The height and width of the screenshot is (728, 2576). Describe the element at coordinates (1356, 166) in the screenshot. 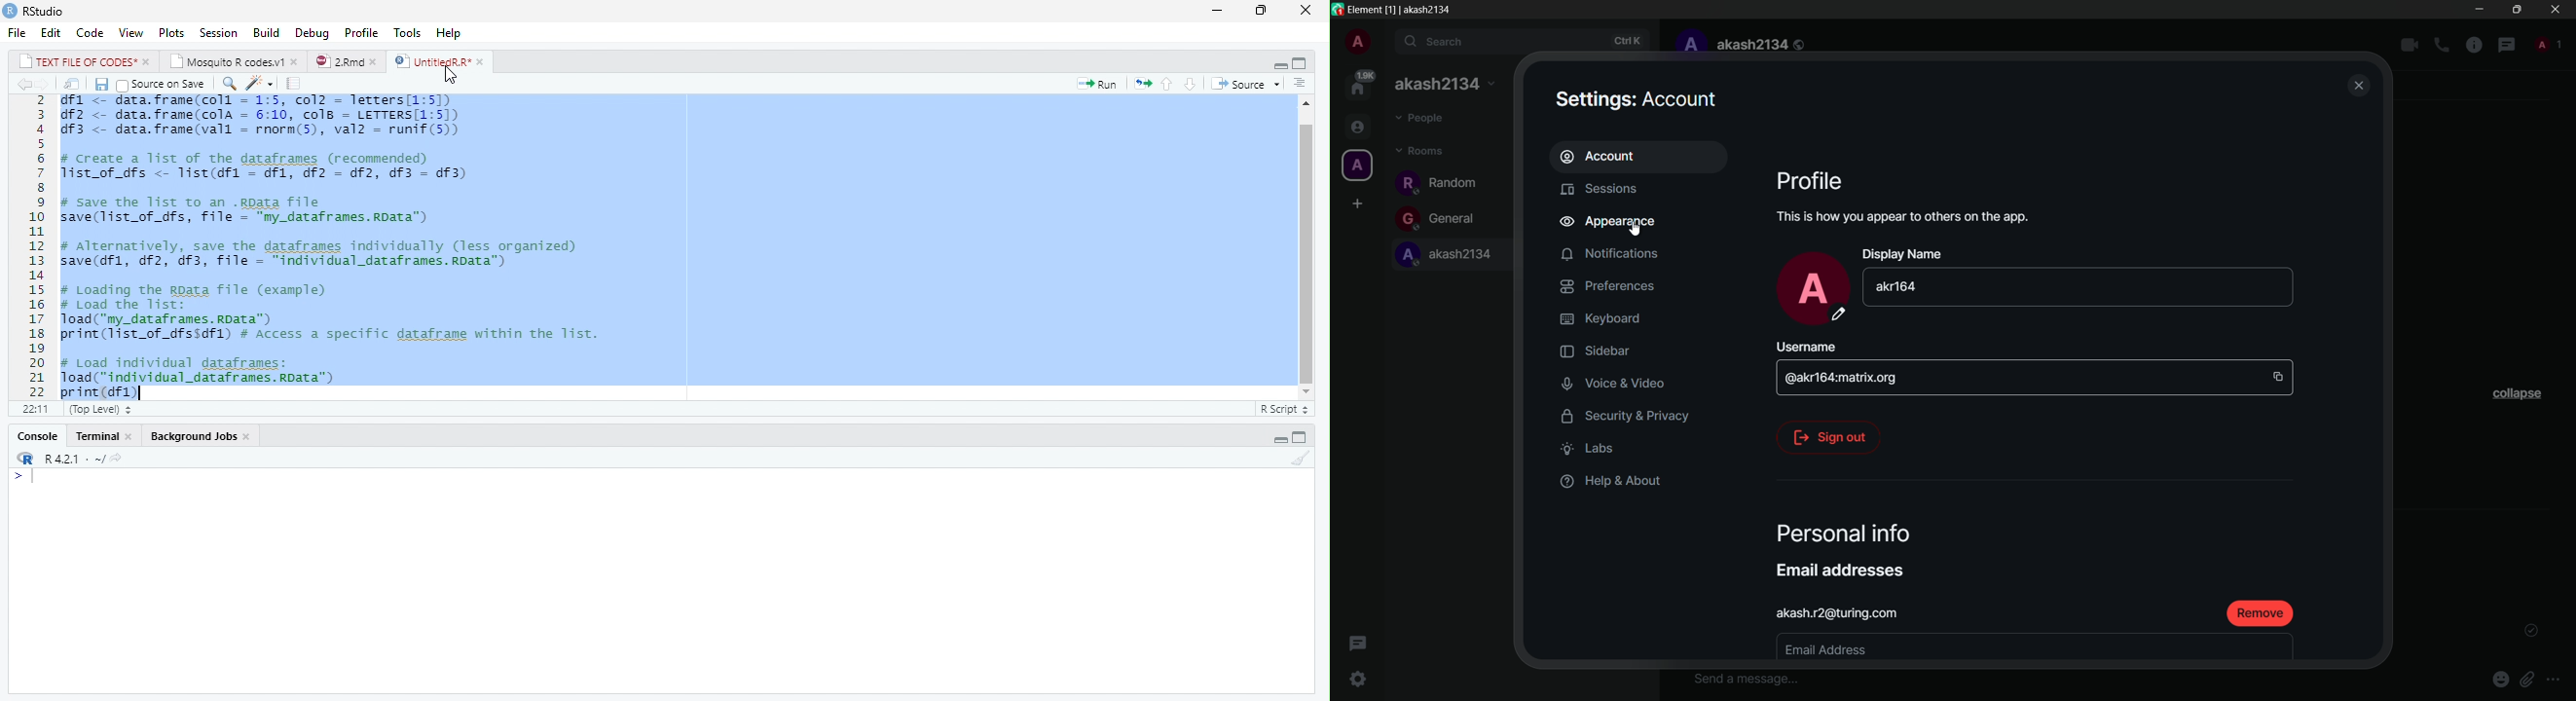

I see `profile icon` at that location.